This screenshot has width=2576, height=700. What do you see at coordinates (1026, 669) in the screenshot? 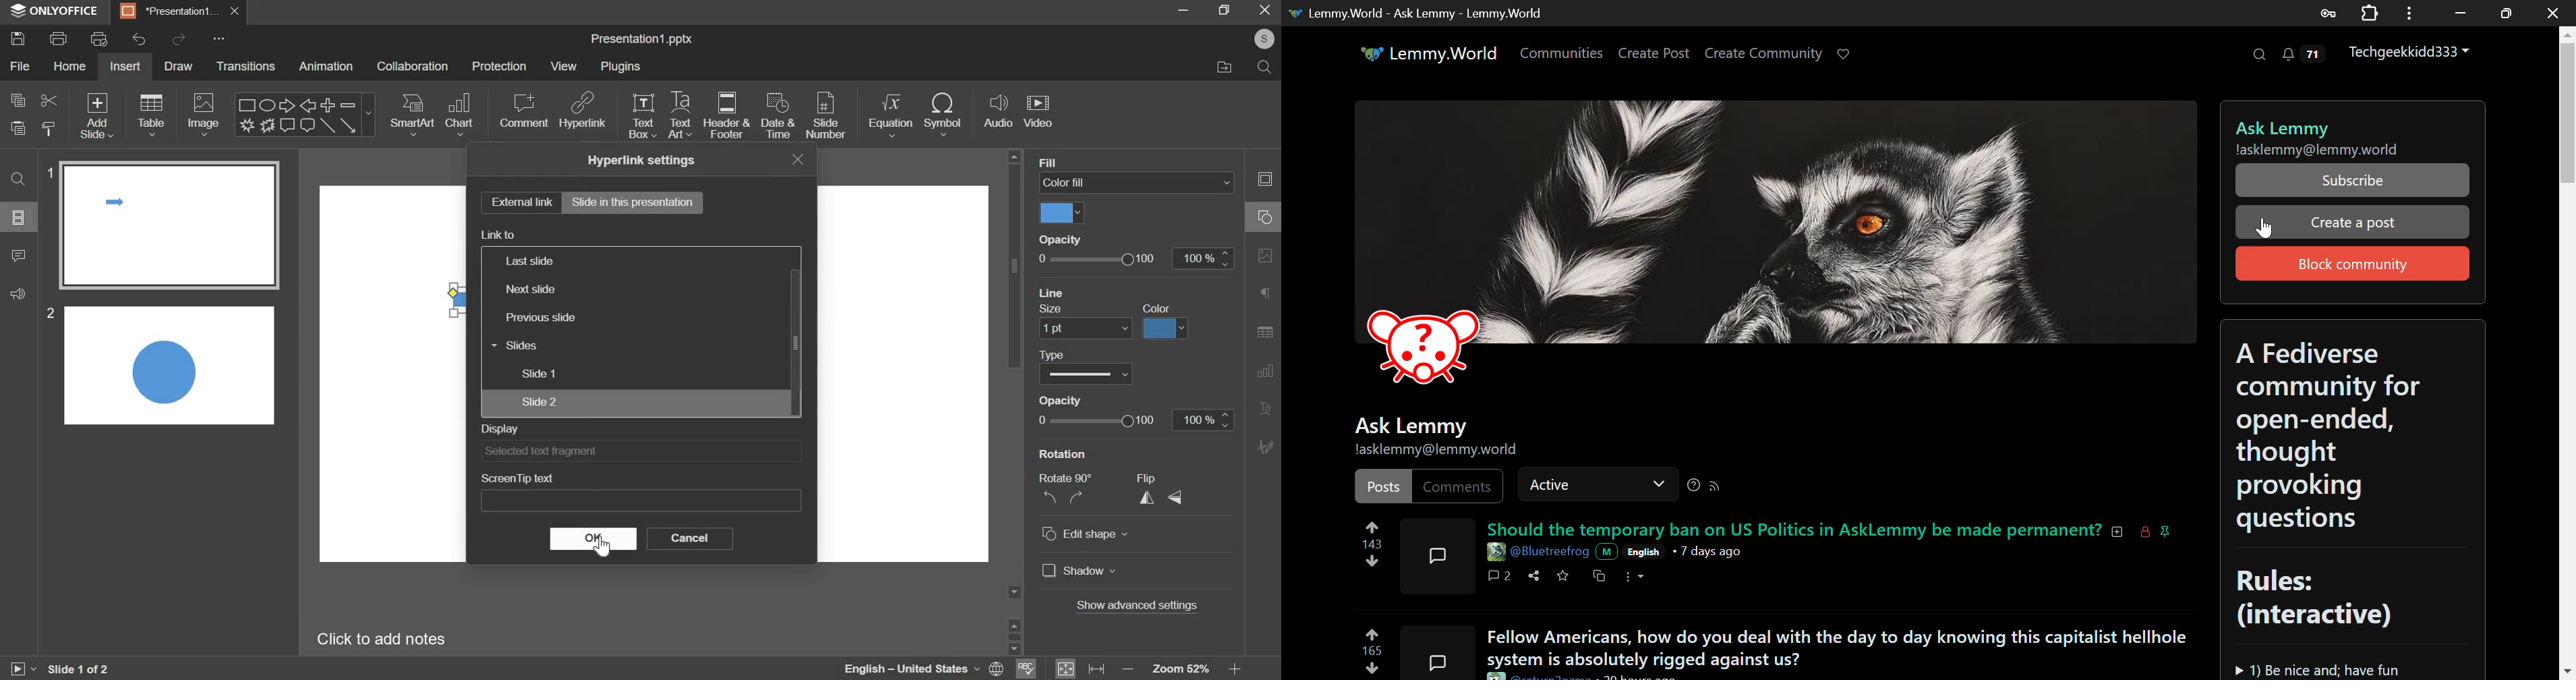
I see `spell check` at bounding box center [1026, 669].